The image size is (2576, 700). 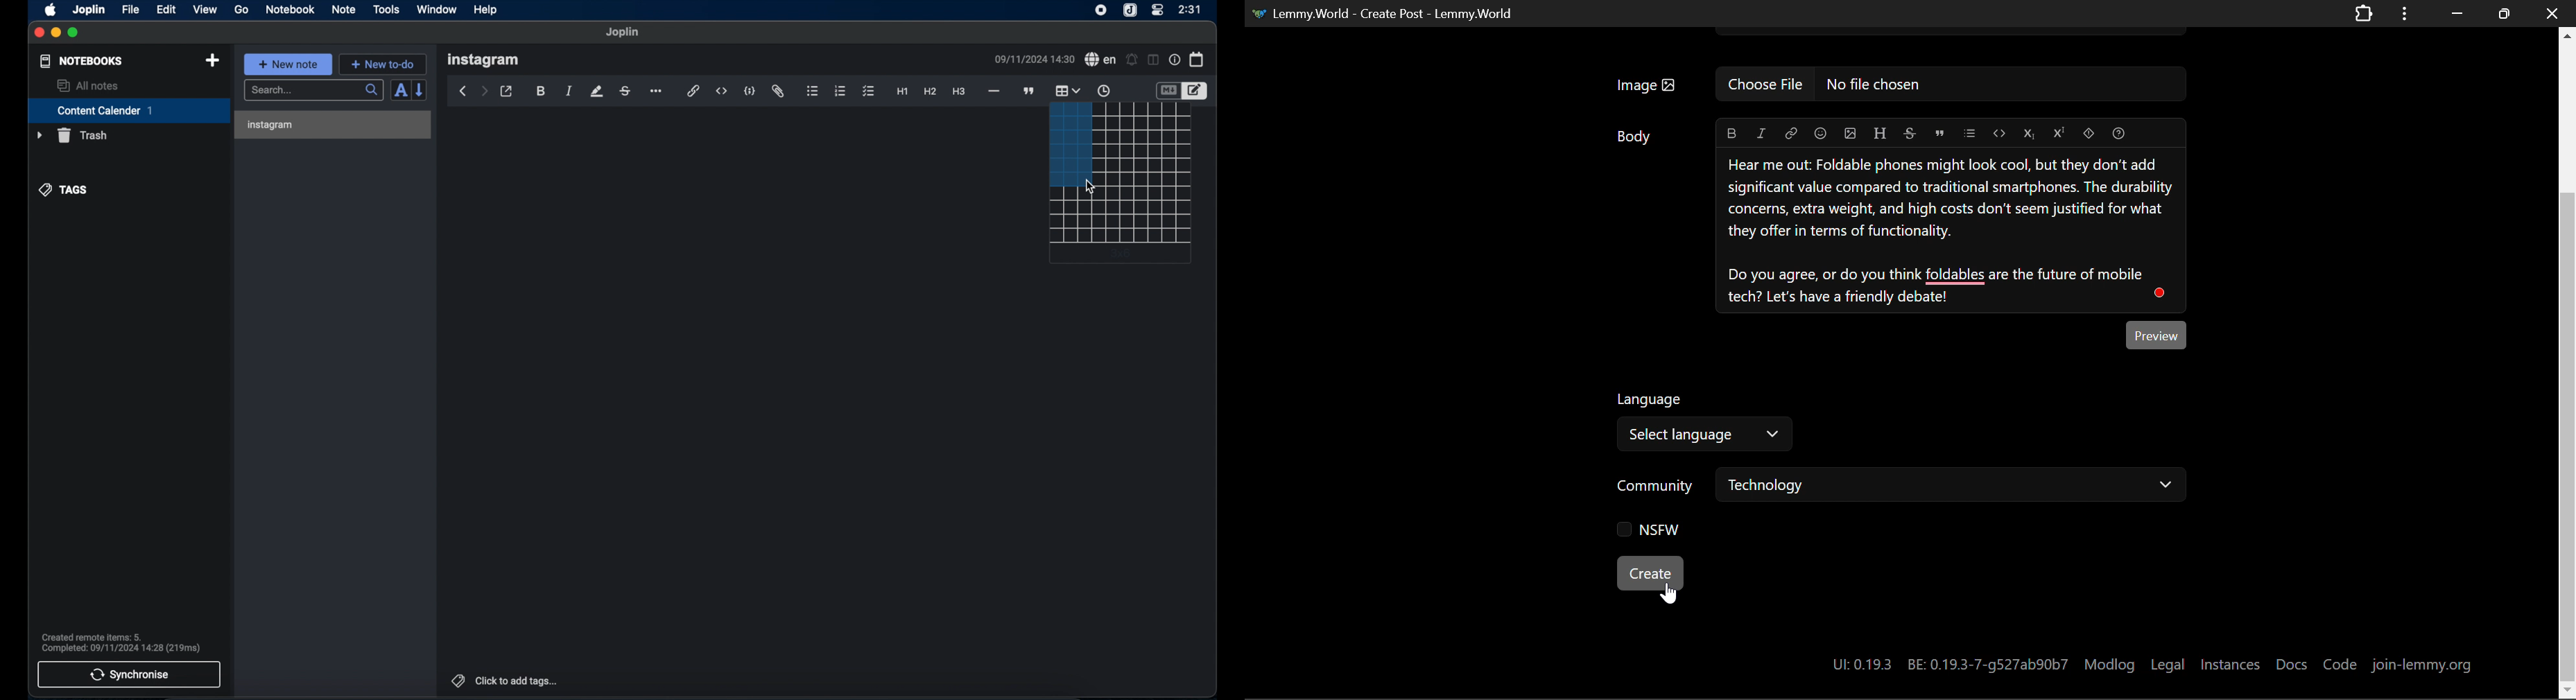 What do you see at coordinates (1881, 133) in the screenshot?
I see `header` at bounding box center [1881, 133].